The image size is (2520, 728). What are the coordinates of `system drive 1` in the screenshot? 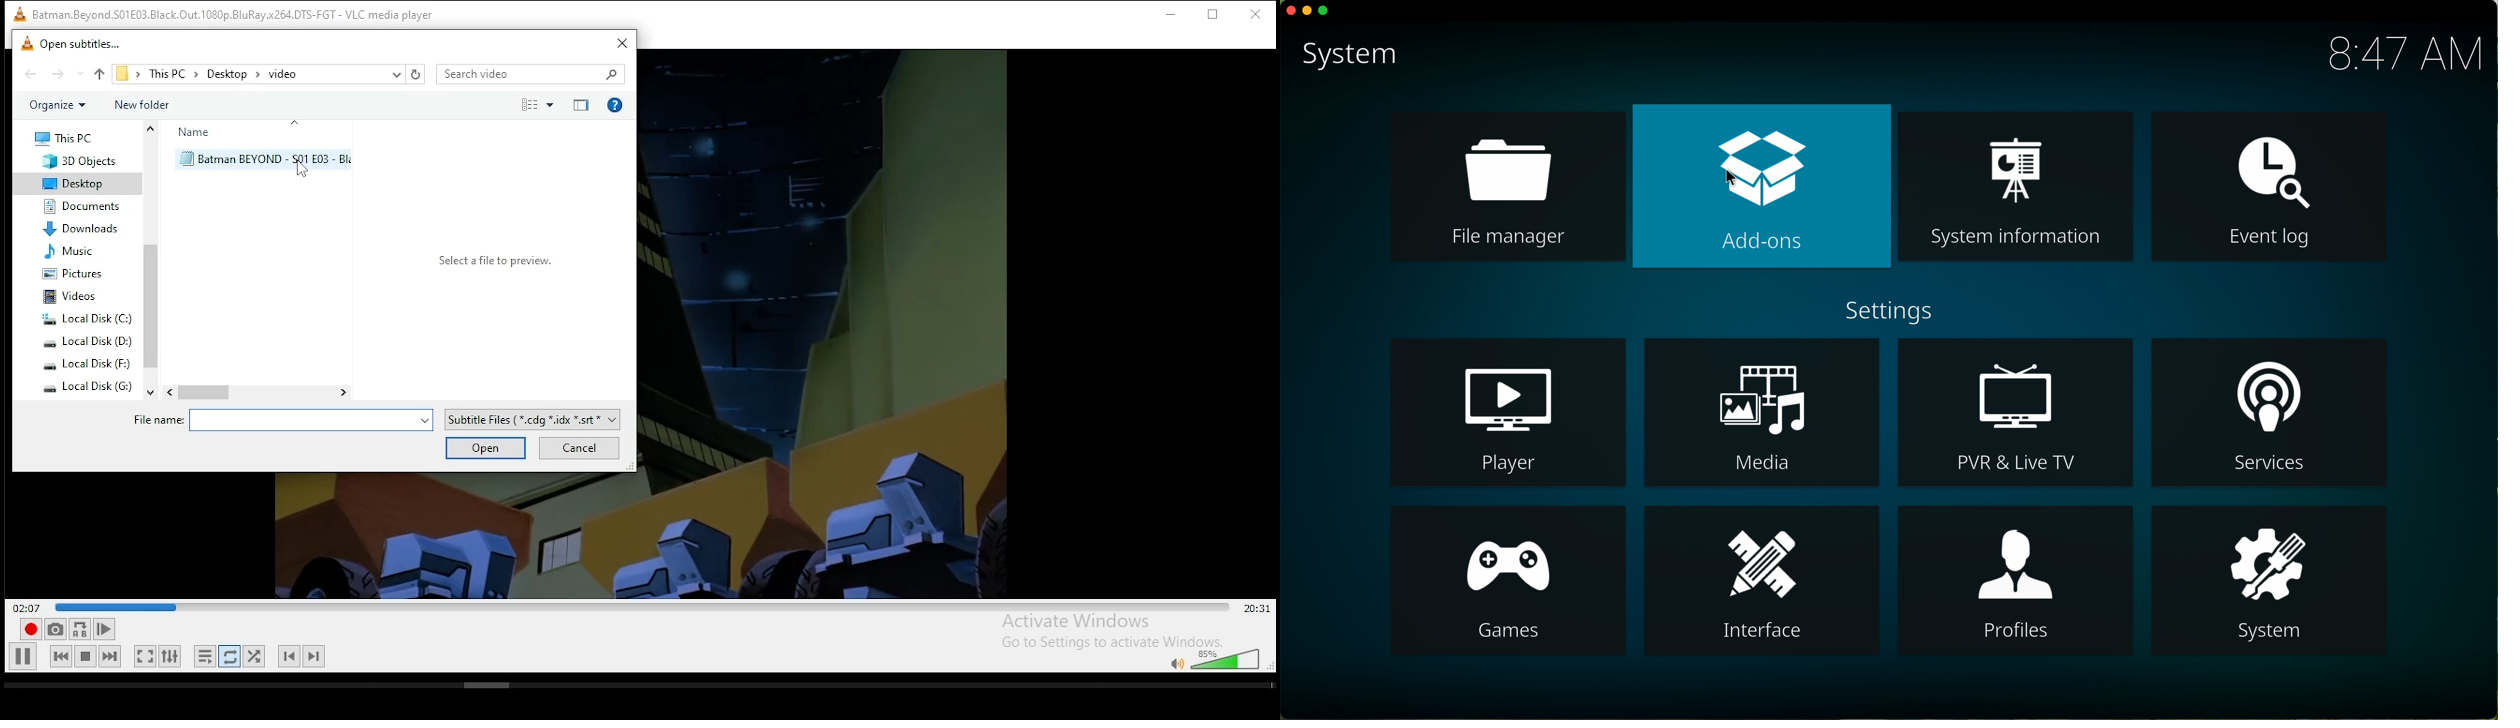 It's located at (86, 320).